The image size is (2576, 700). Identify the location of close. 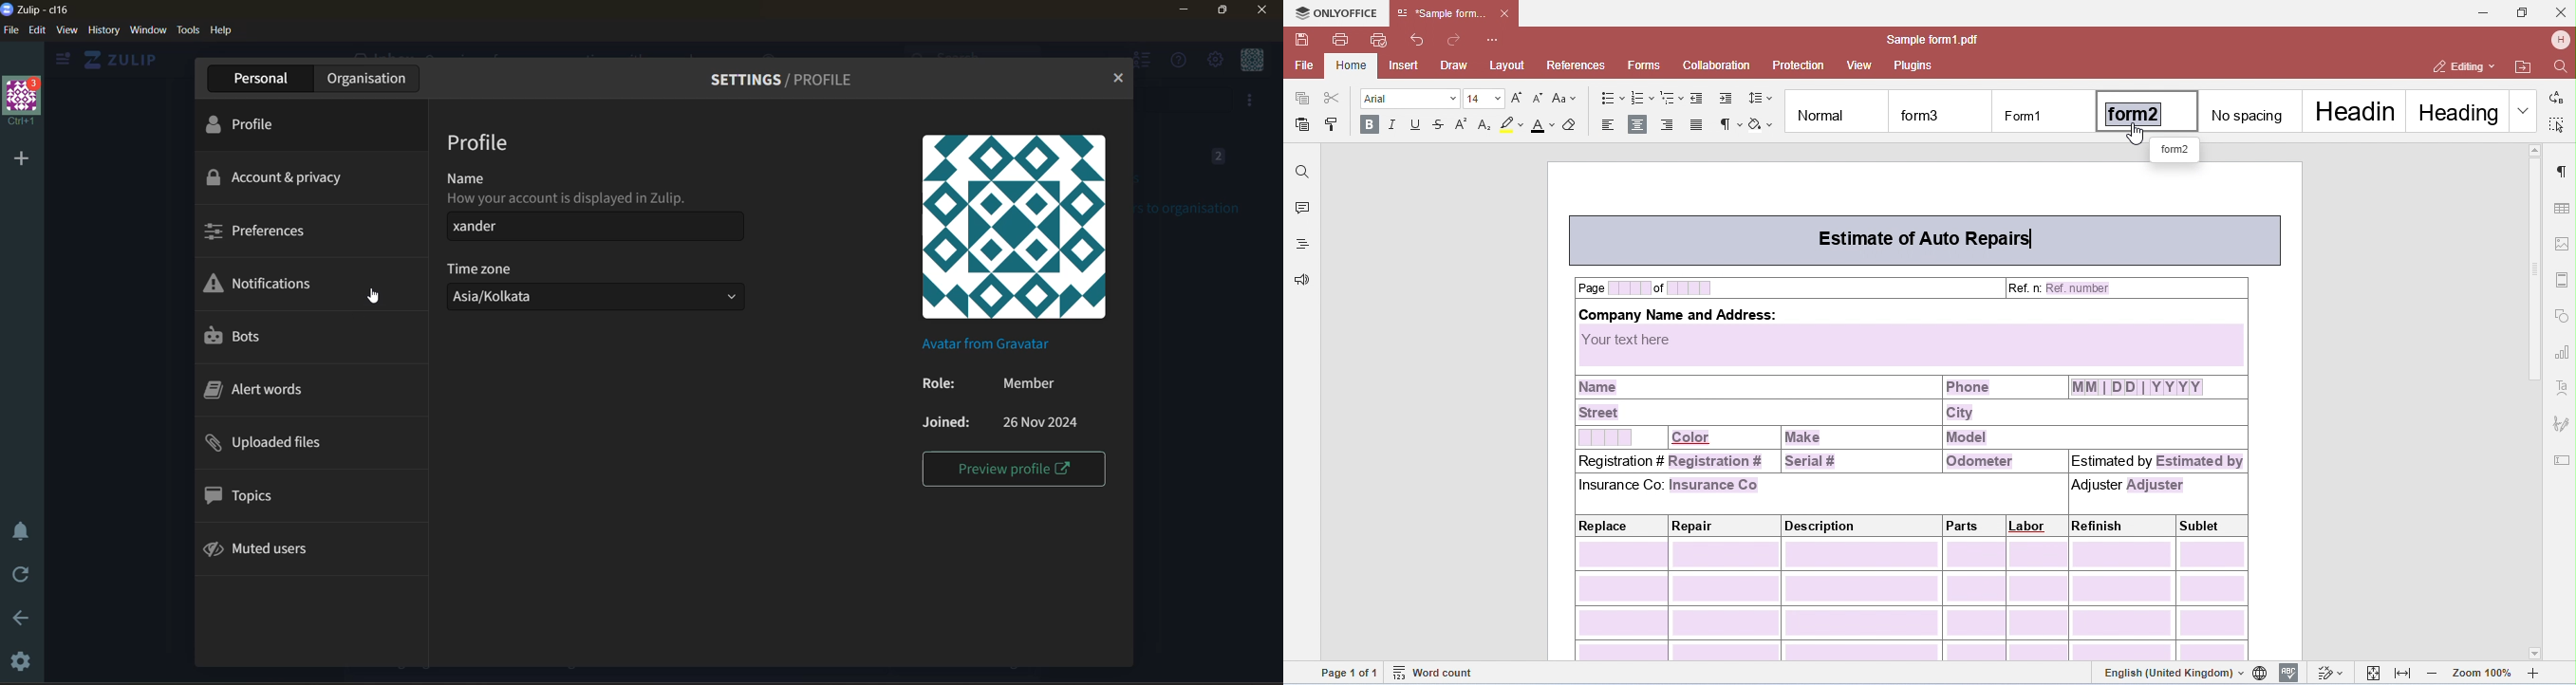
(1118, 80).